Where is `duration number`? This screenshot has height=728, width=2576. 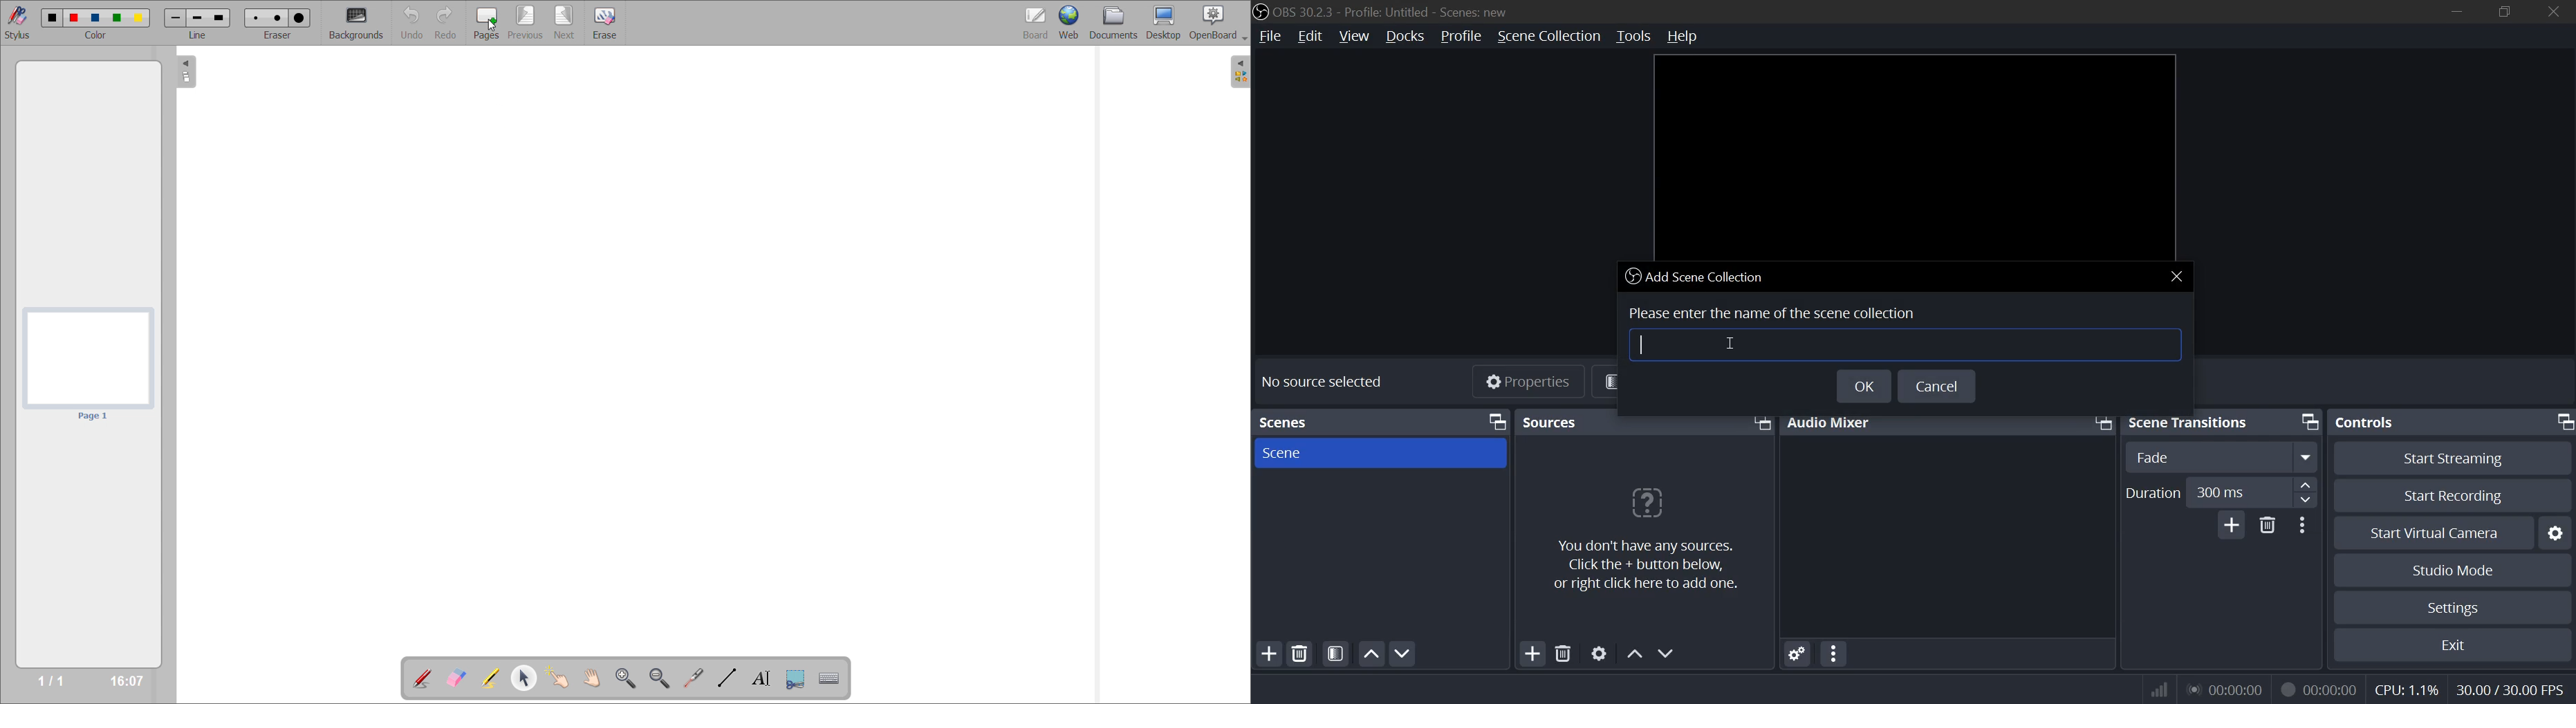 duration number is located at coordinates (2221, 491).